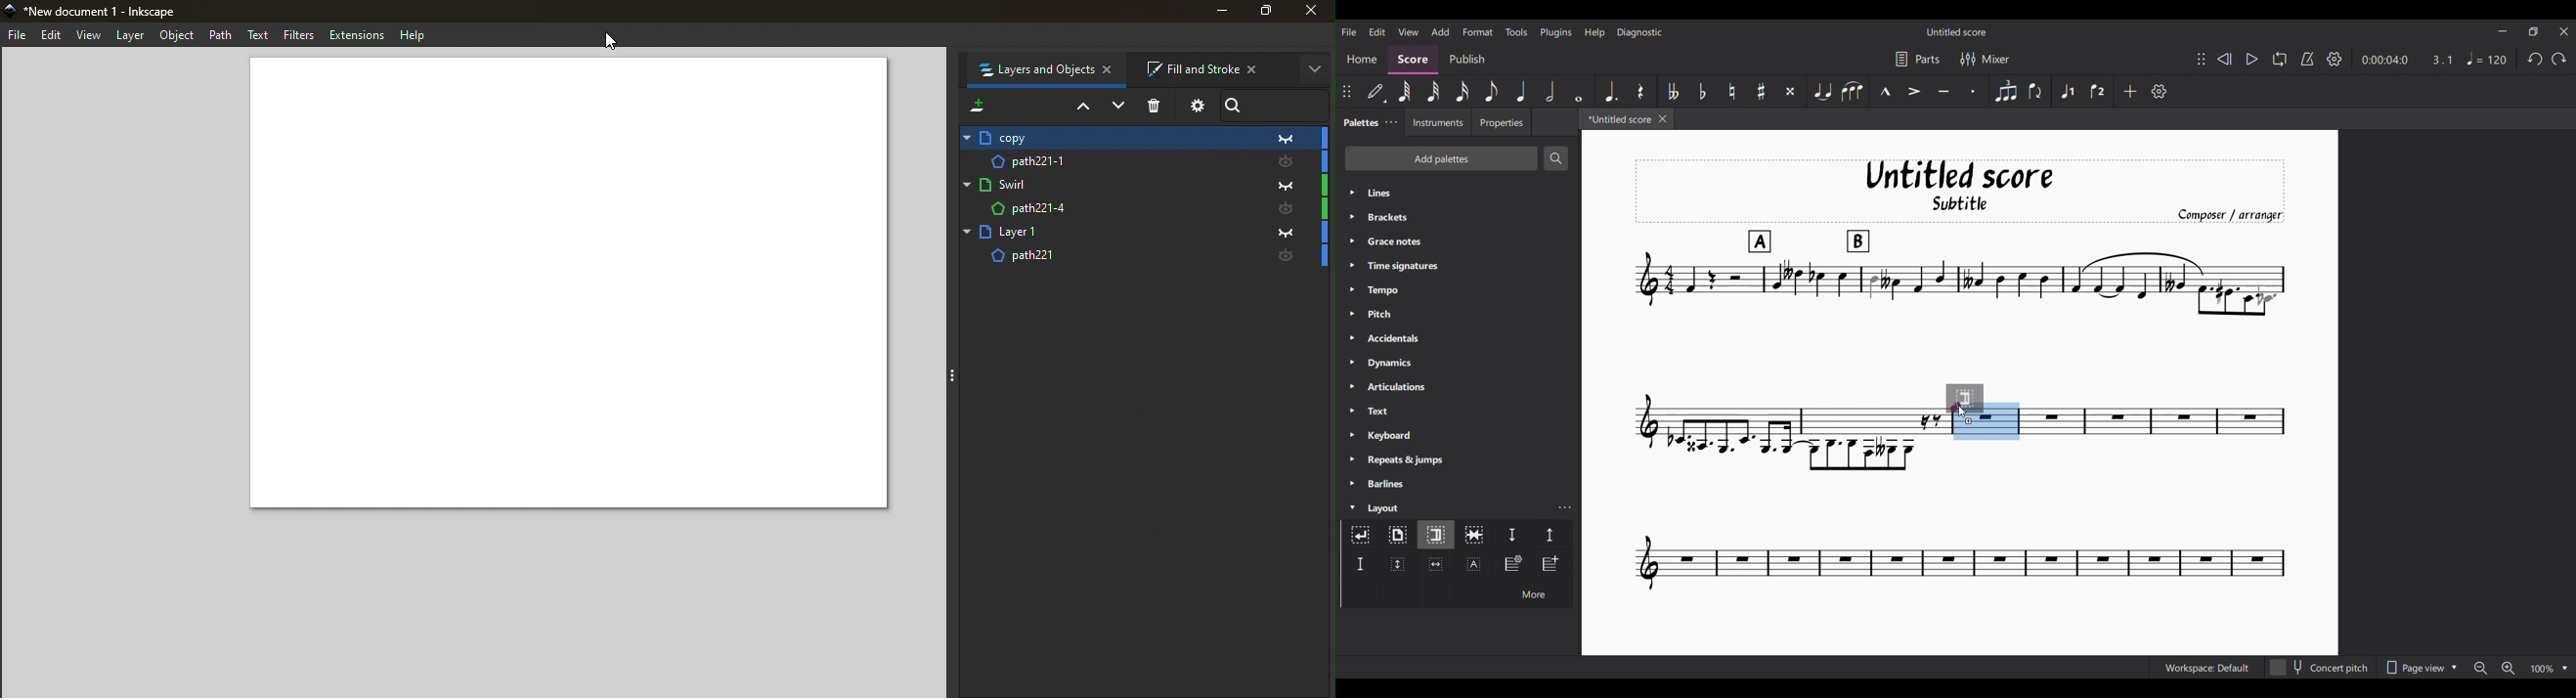  Describe the element at coordinates (1556, 32) in the screenshot. I see `Plugins menu` at that location.